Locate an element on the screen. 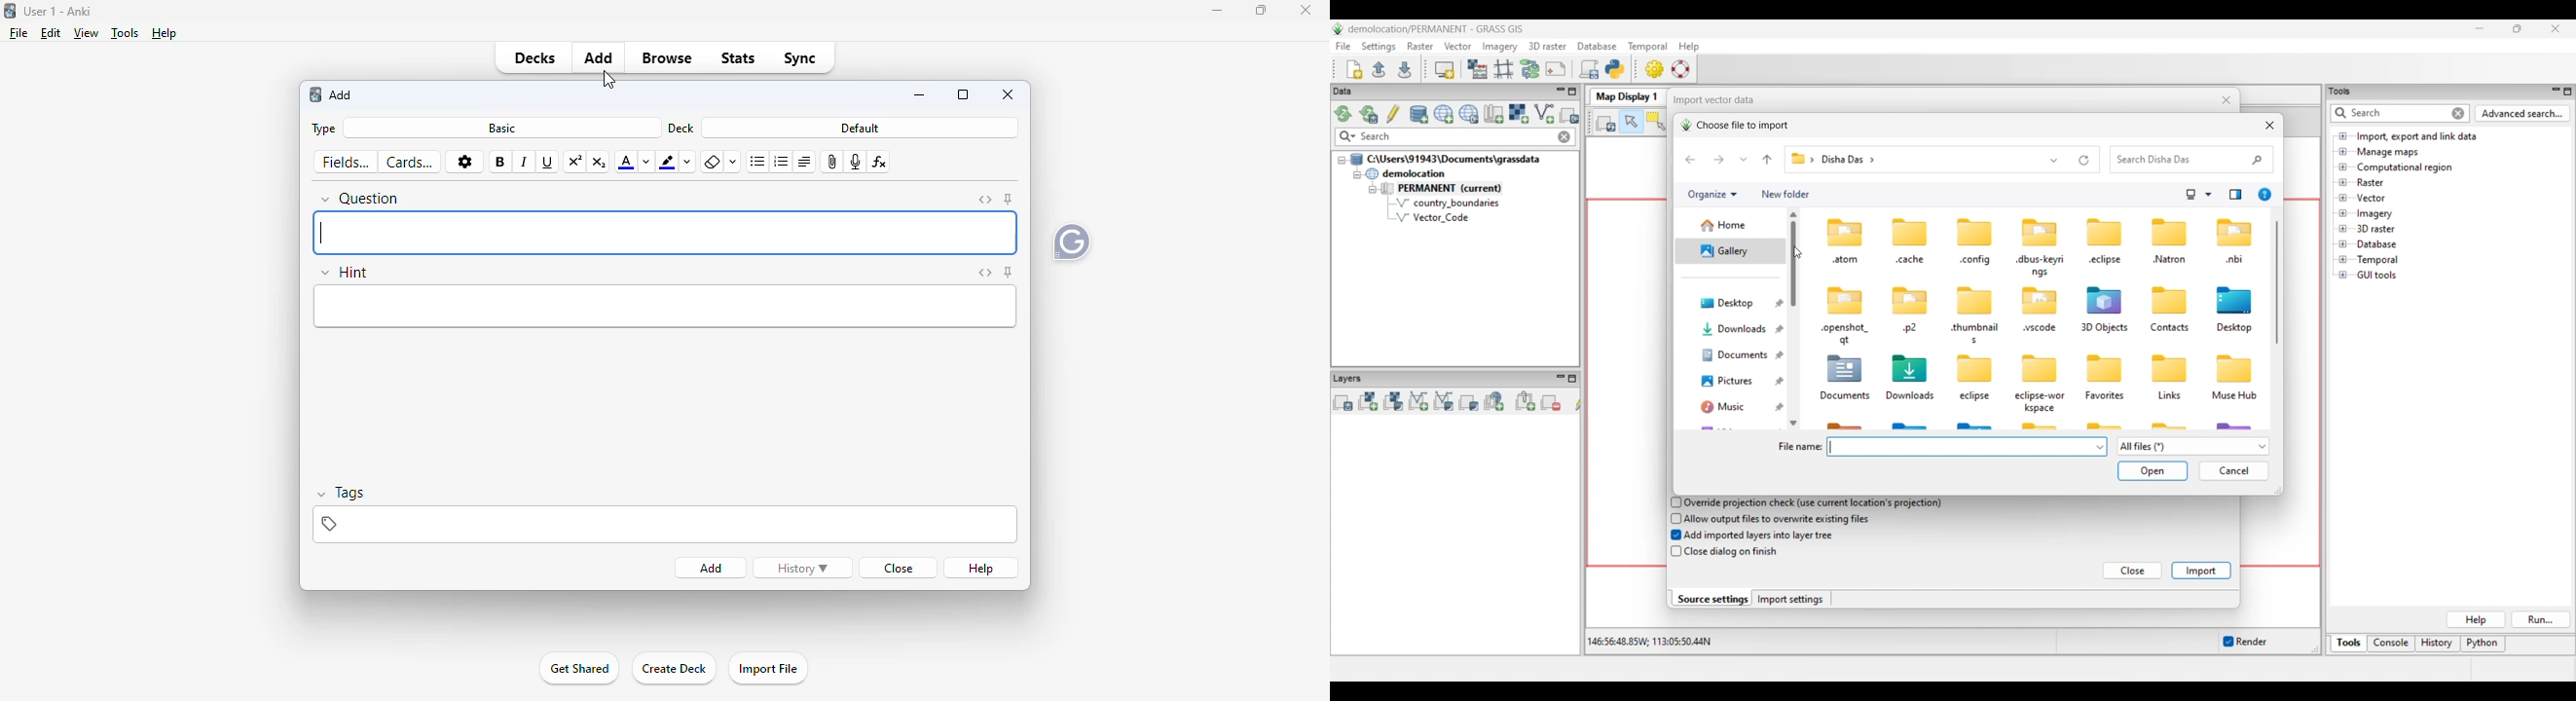  help is located at coordinates (166, 33).